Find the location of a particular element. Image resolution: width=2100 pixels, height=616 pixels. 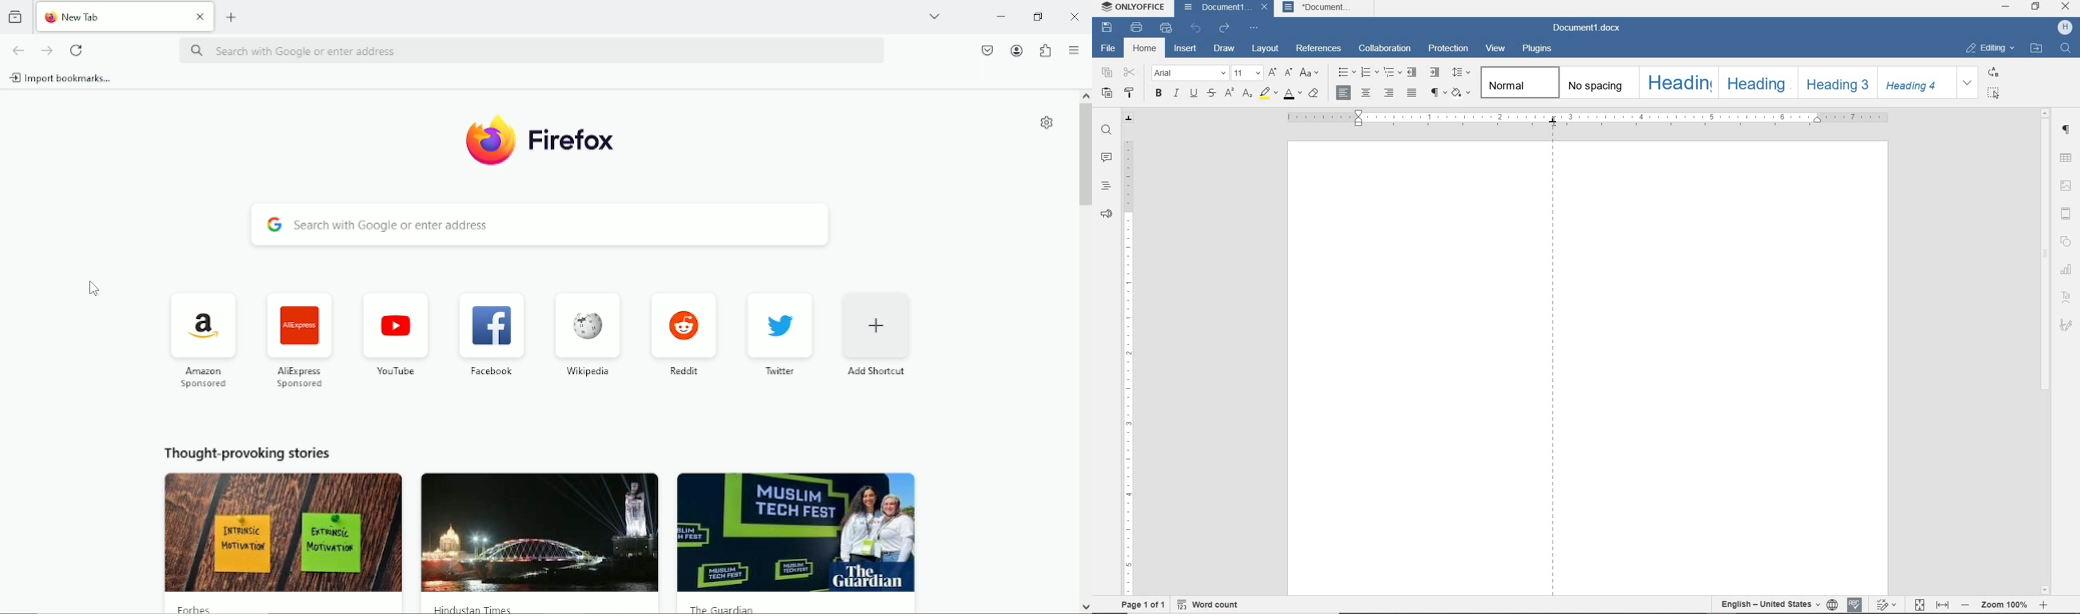

Wikipedia is located at coordinates (586, 336).